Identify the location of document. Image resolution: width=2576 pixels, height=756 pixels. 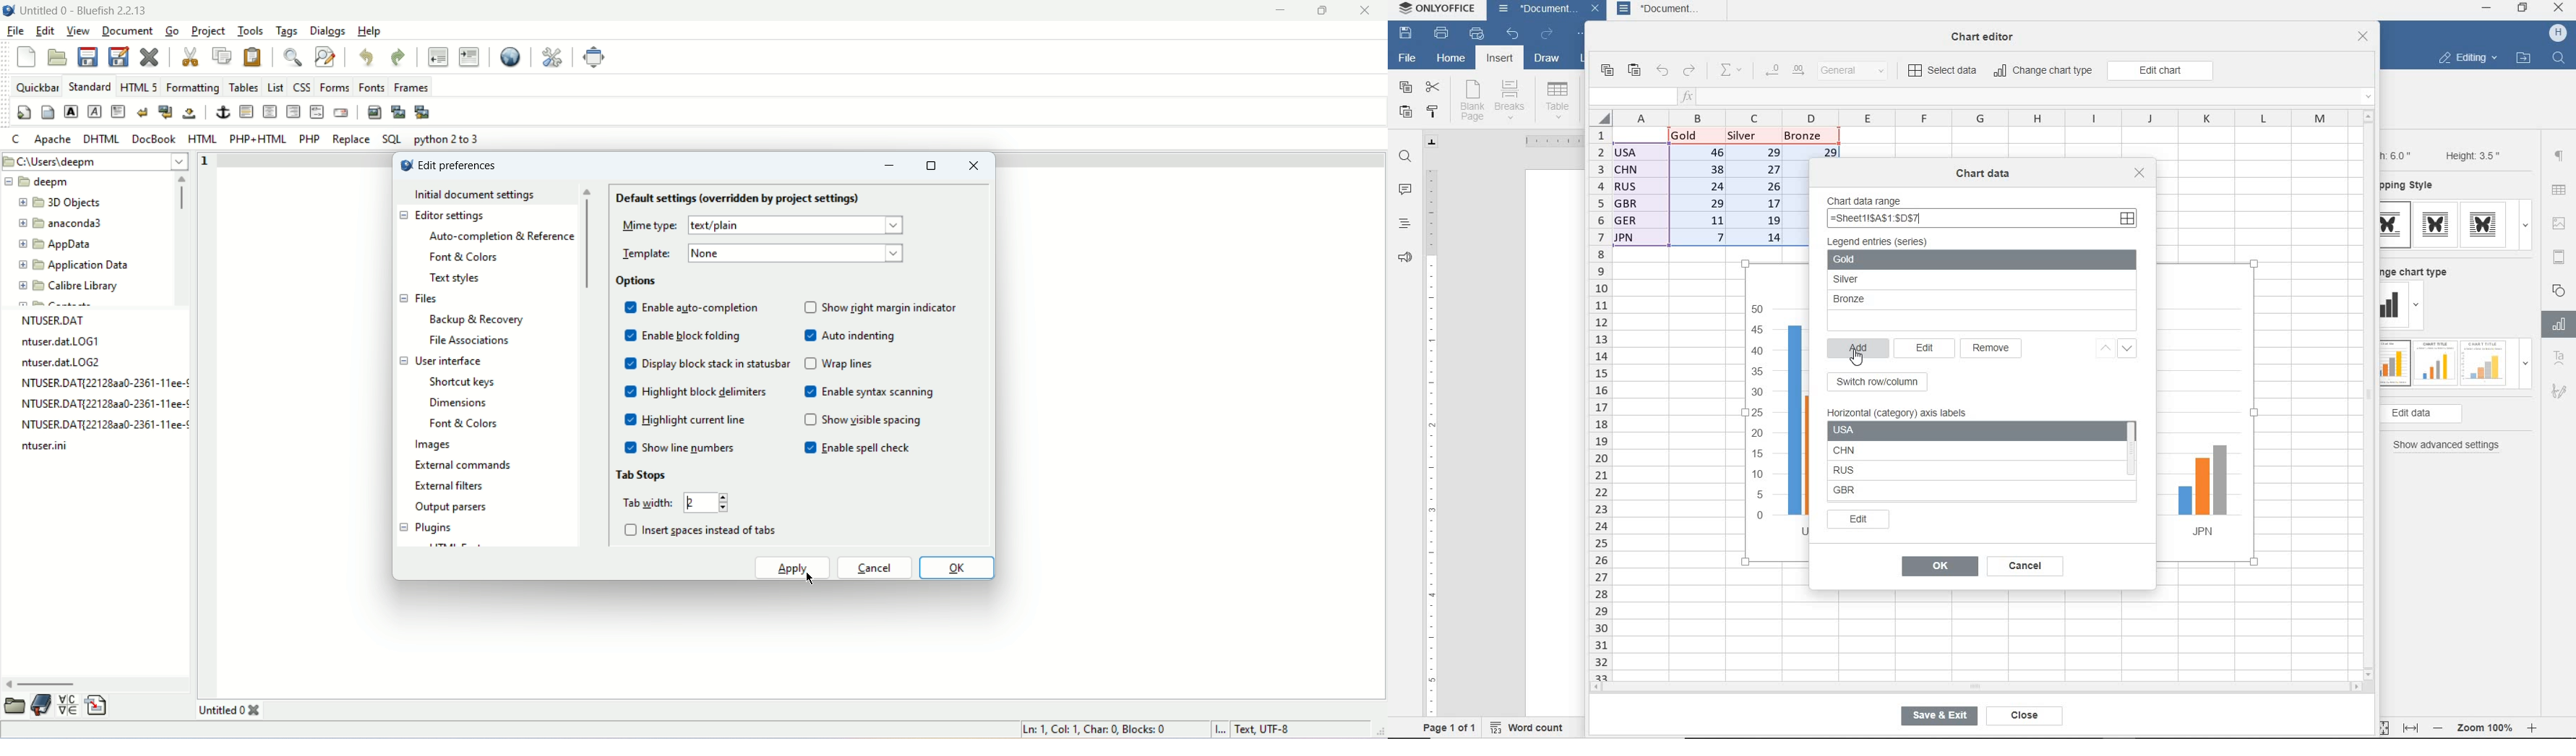
(128, 29).